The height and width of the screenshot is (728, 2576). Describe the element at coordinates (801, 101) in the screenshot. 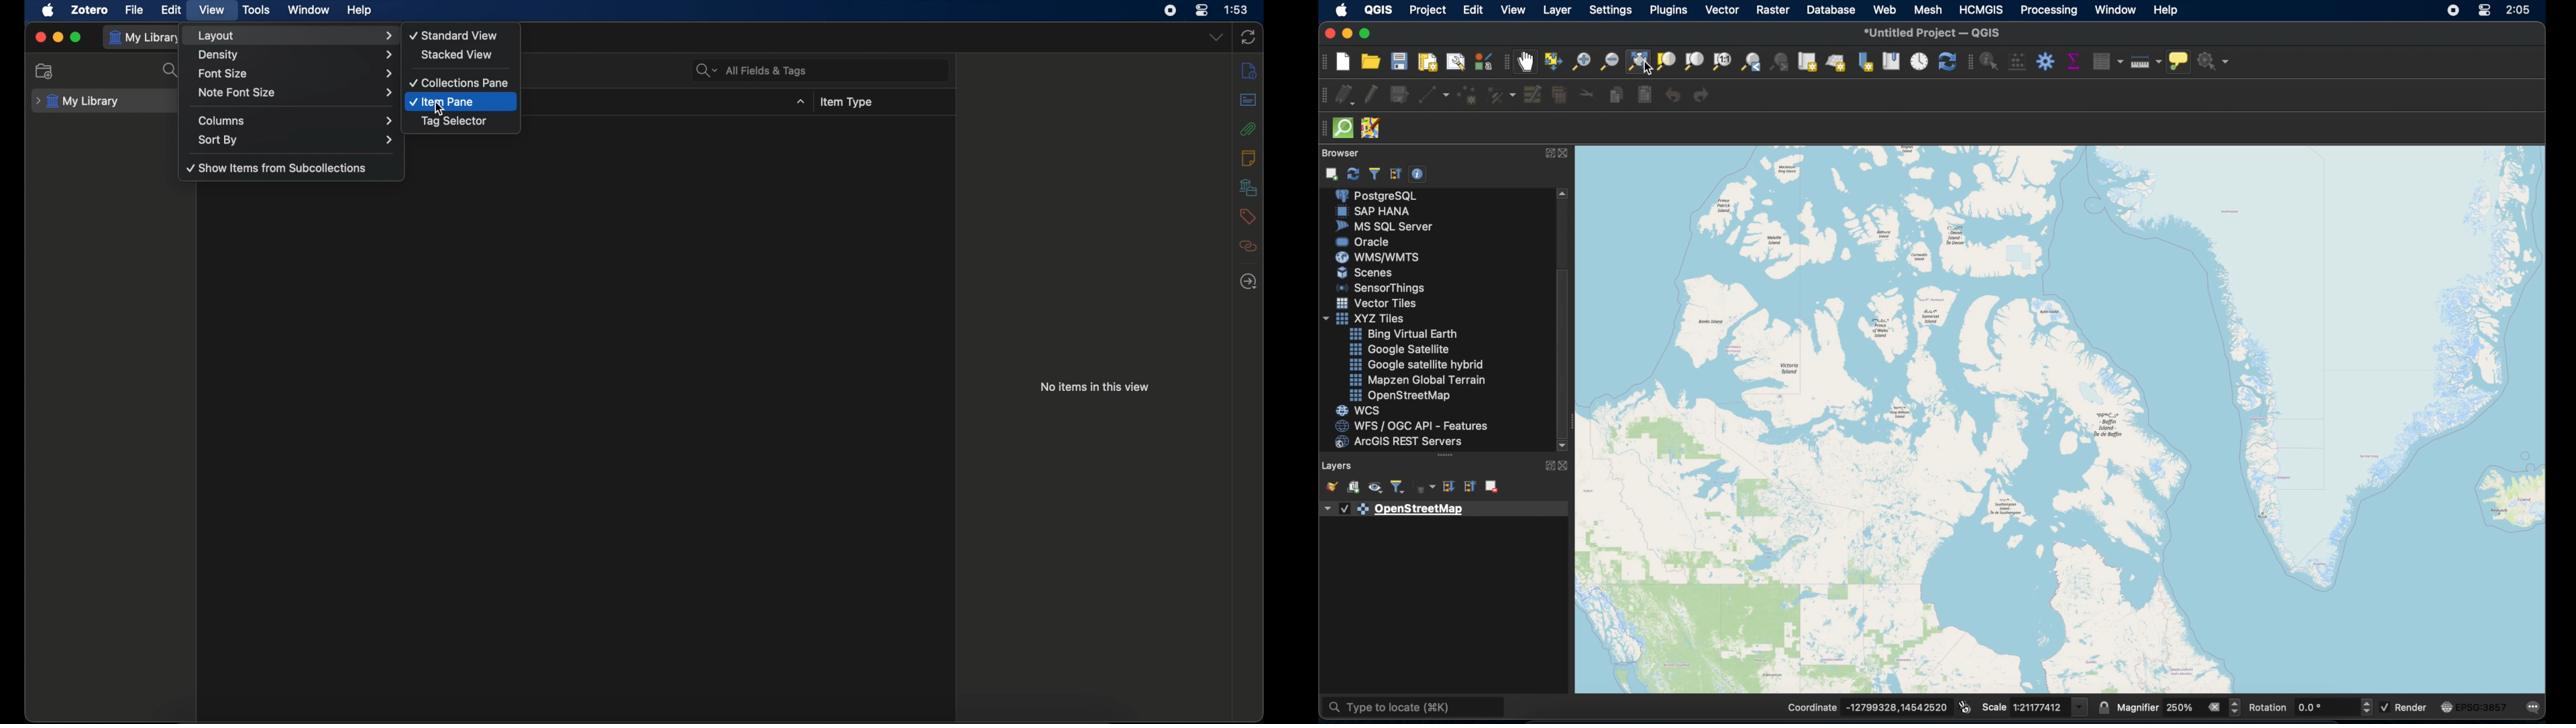

I see `dropdown` at that location.